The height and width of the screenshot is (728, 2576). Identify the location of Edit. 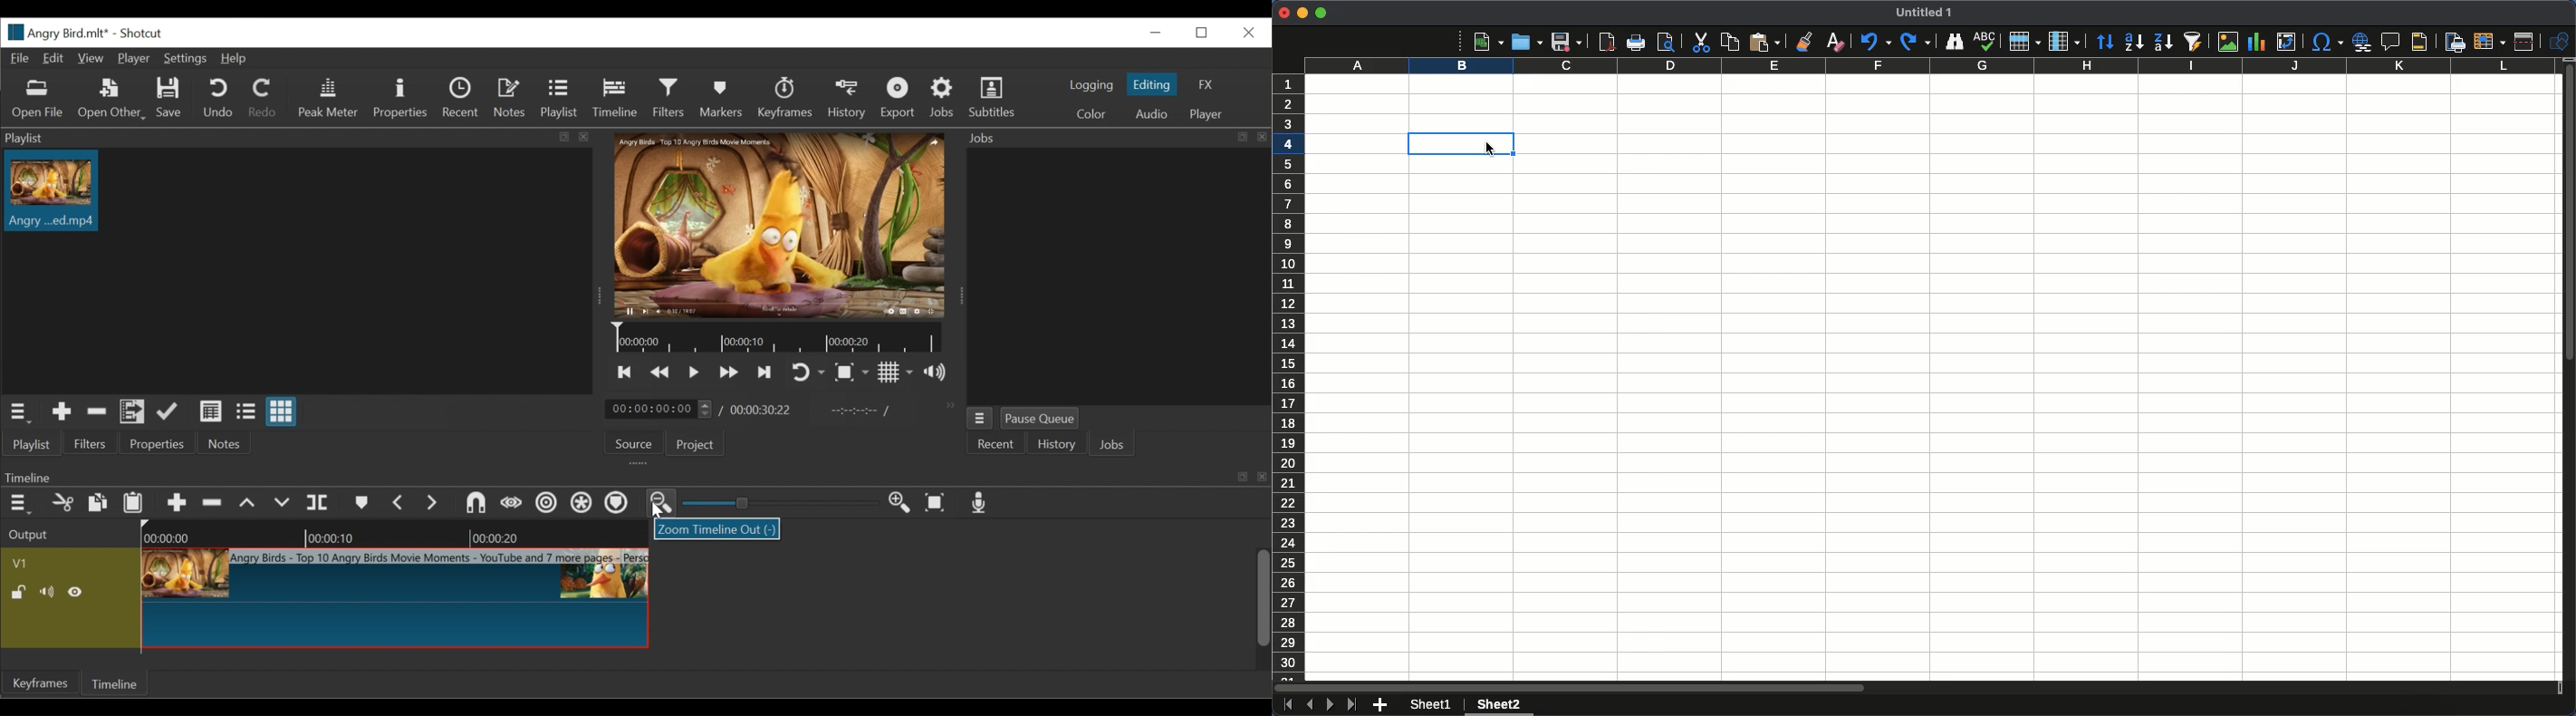
(51, 58).